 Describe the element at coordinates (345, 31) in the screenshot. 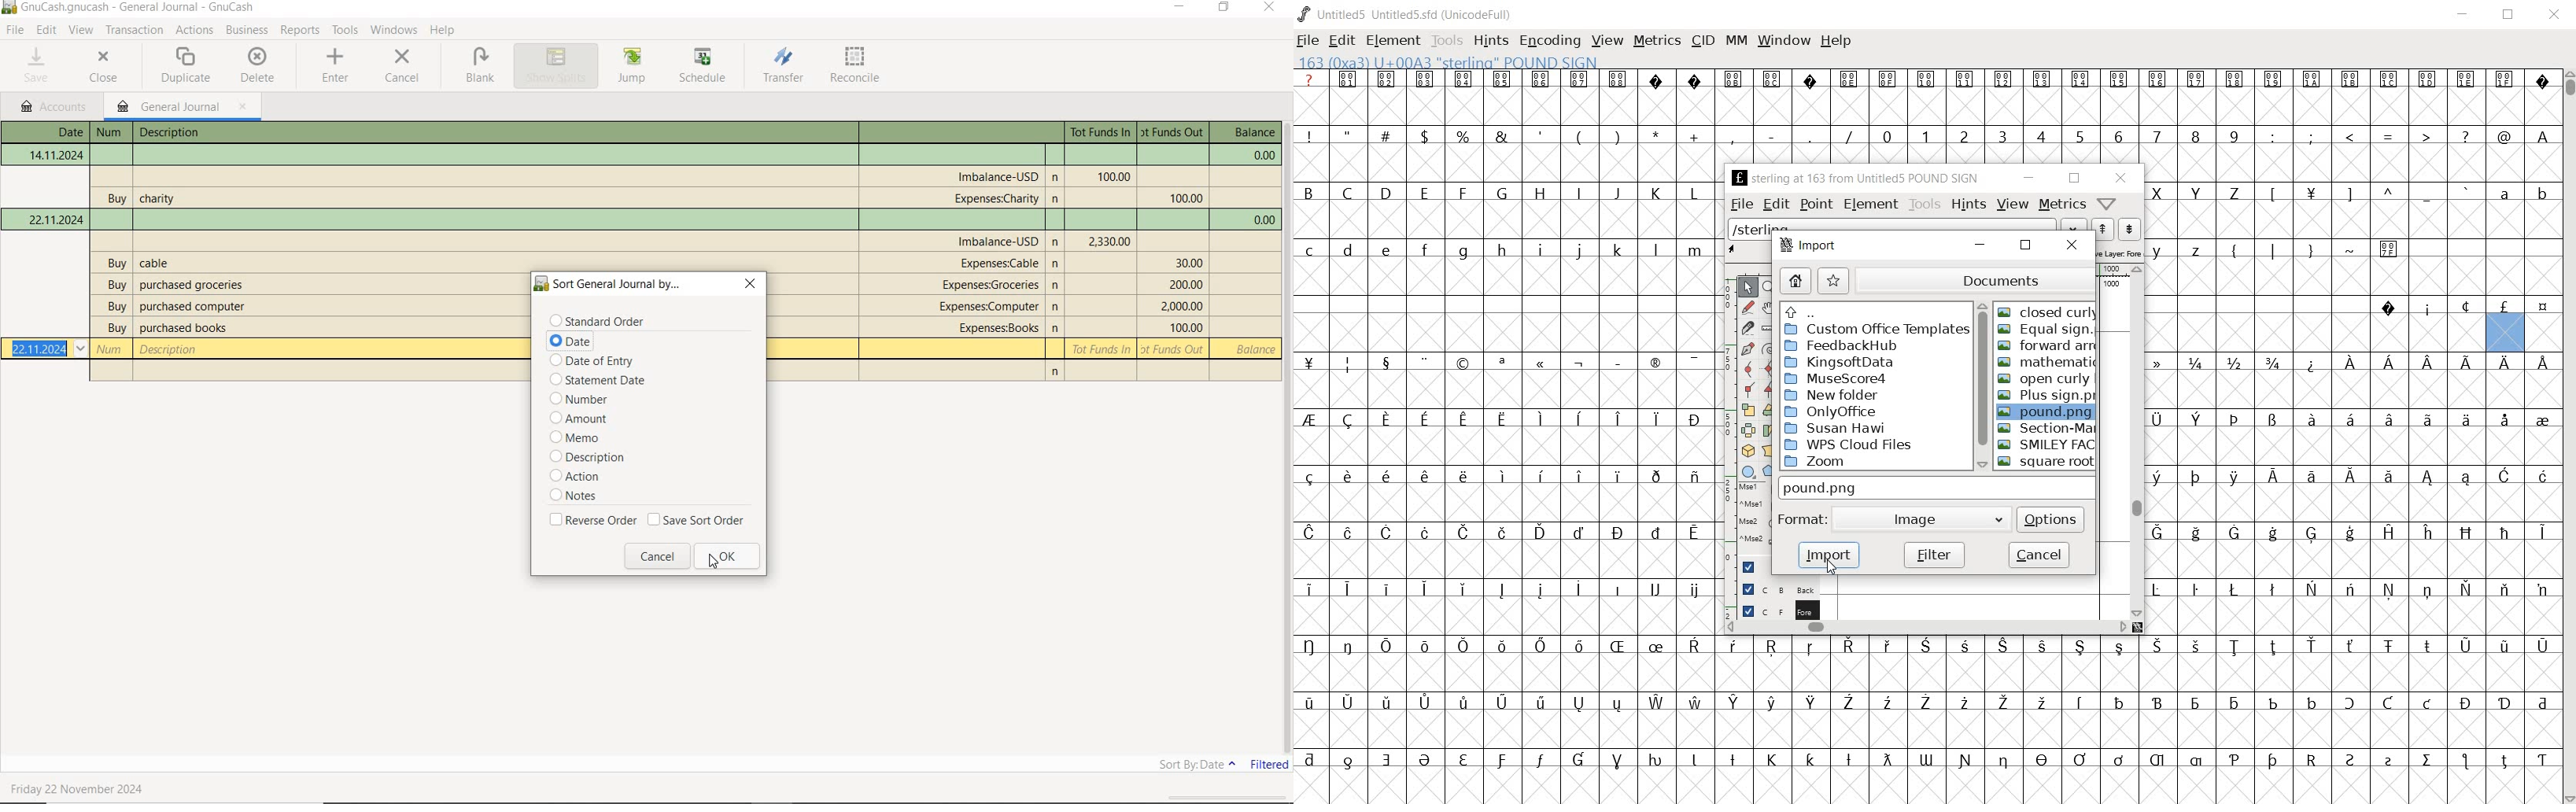

I see `TOOLS` at that location.